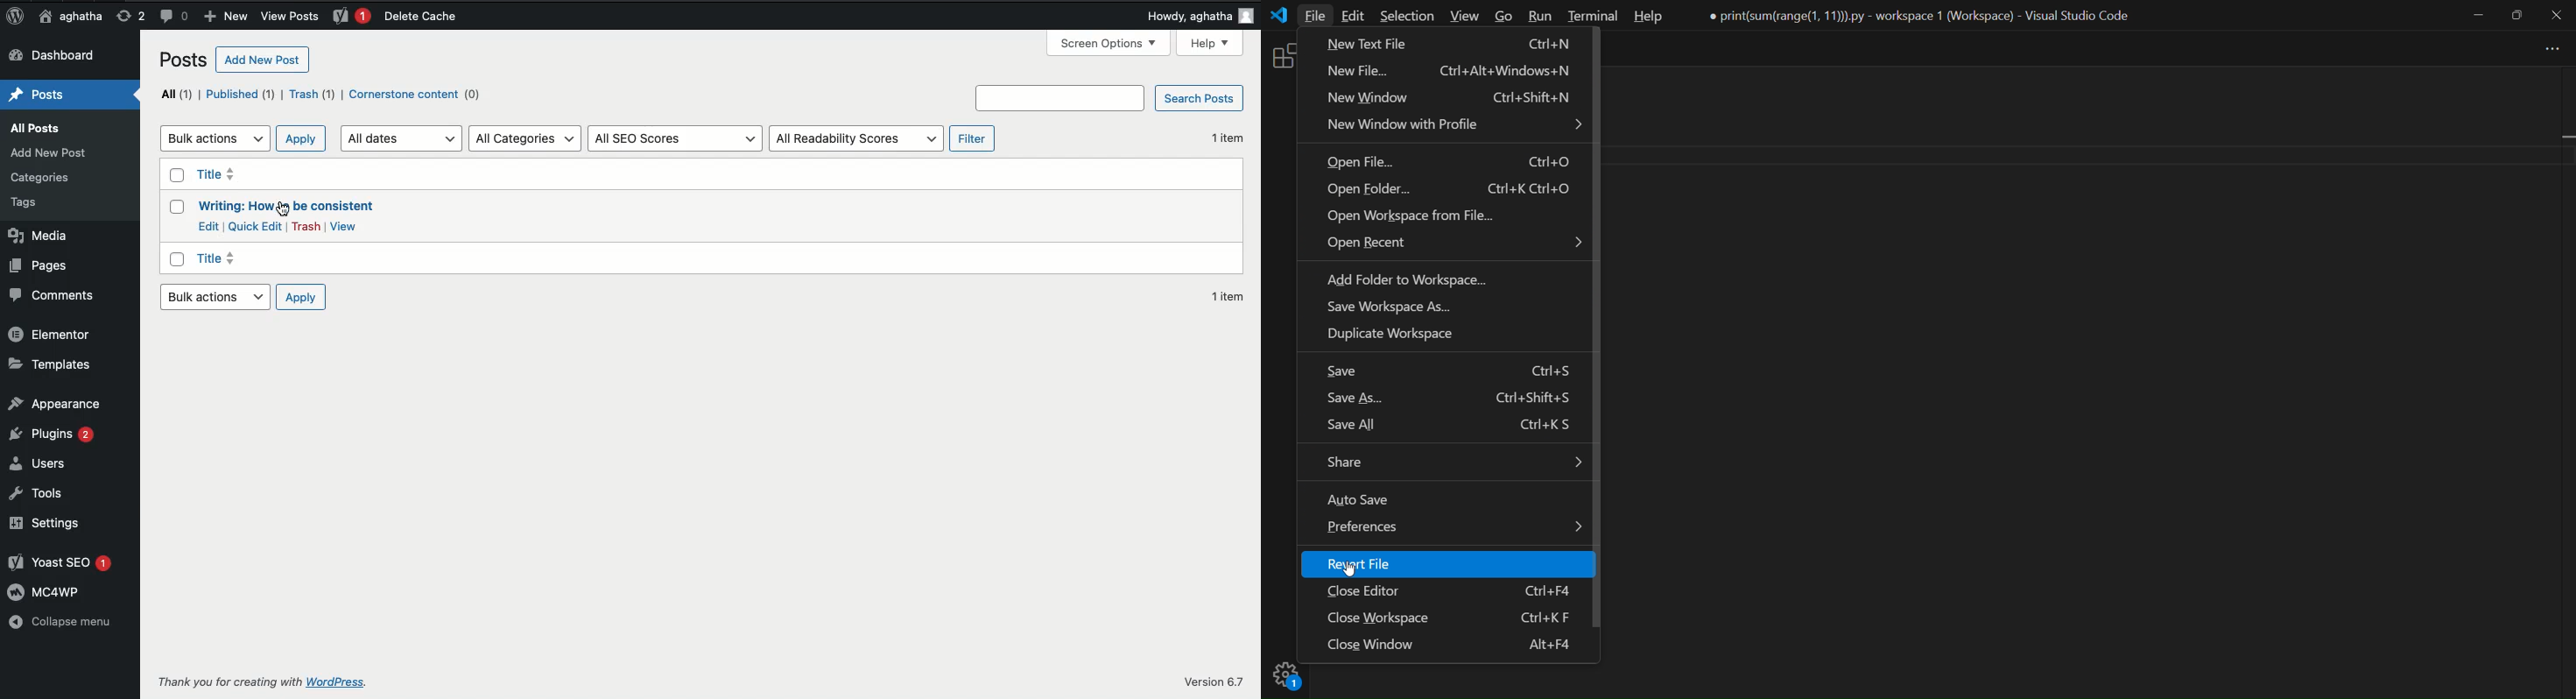 Image resolution: width=2576 pixels, height=700 pixels. What do you see at coordinates (27, 201) in the screenshot?
I see `Tags` at bounding box center [27, 201].